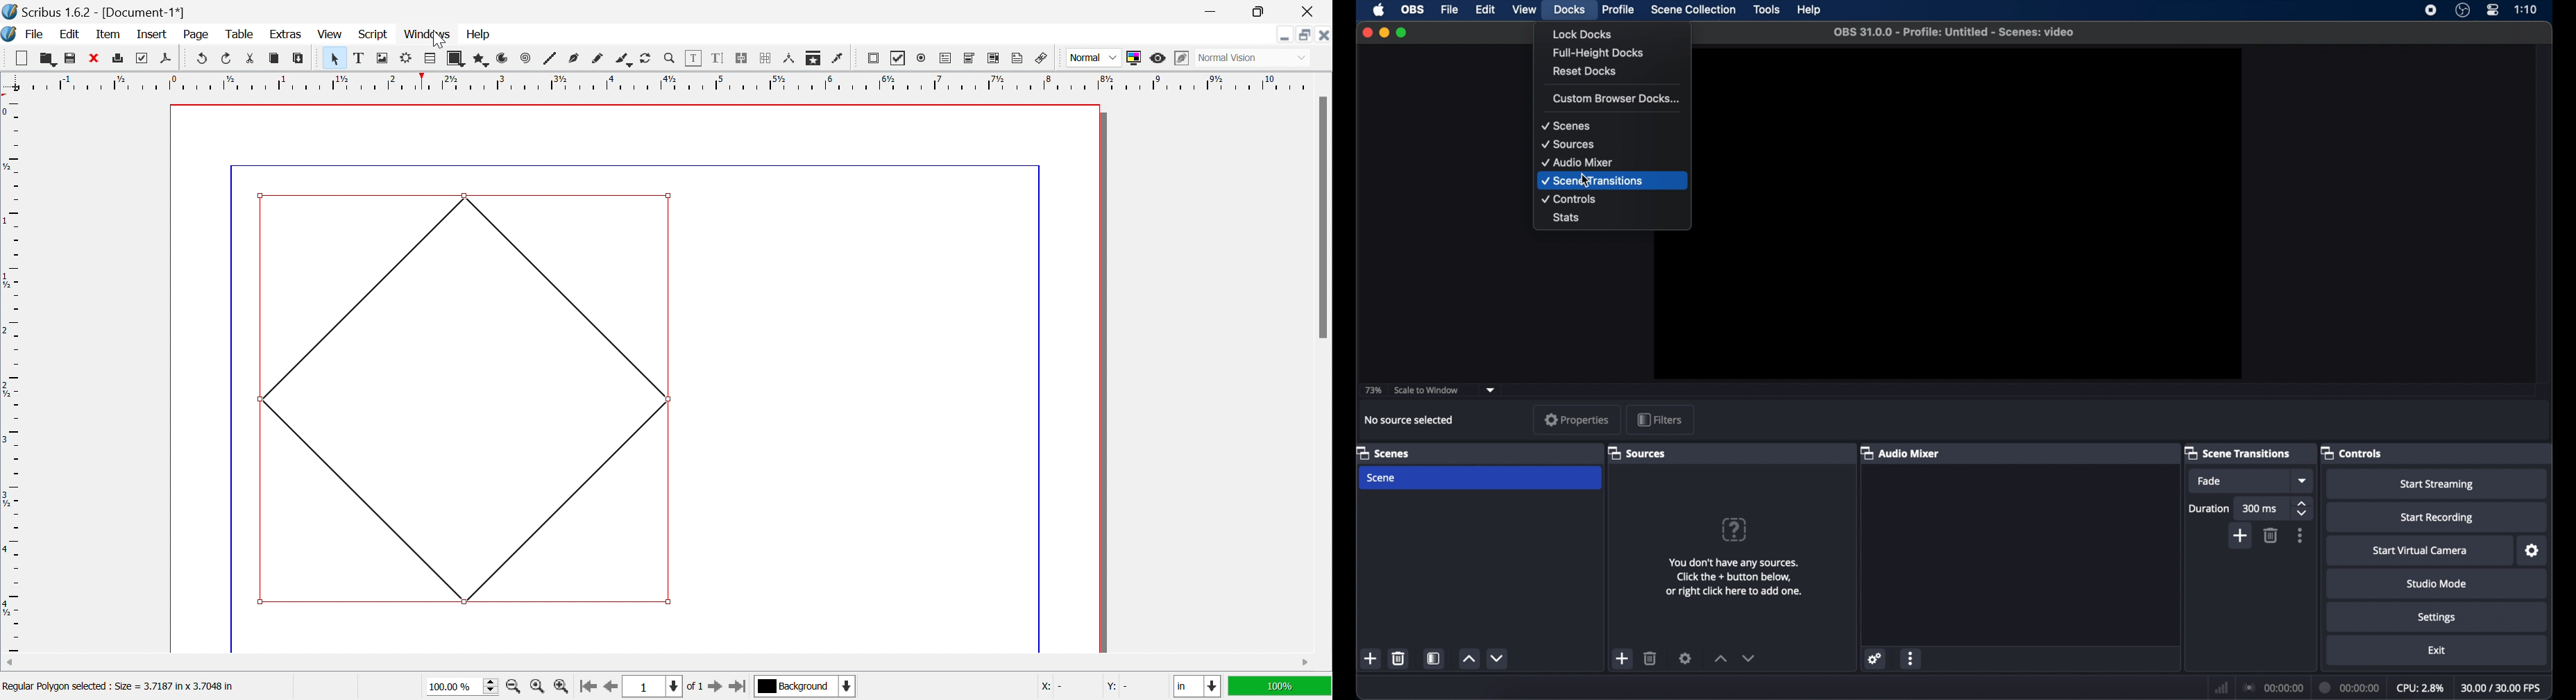 The height and width of the screenshot is (700, 2576). Describe the element at coordinates (1243, 58) in the screenshot. I see `normal vision` at that location.